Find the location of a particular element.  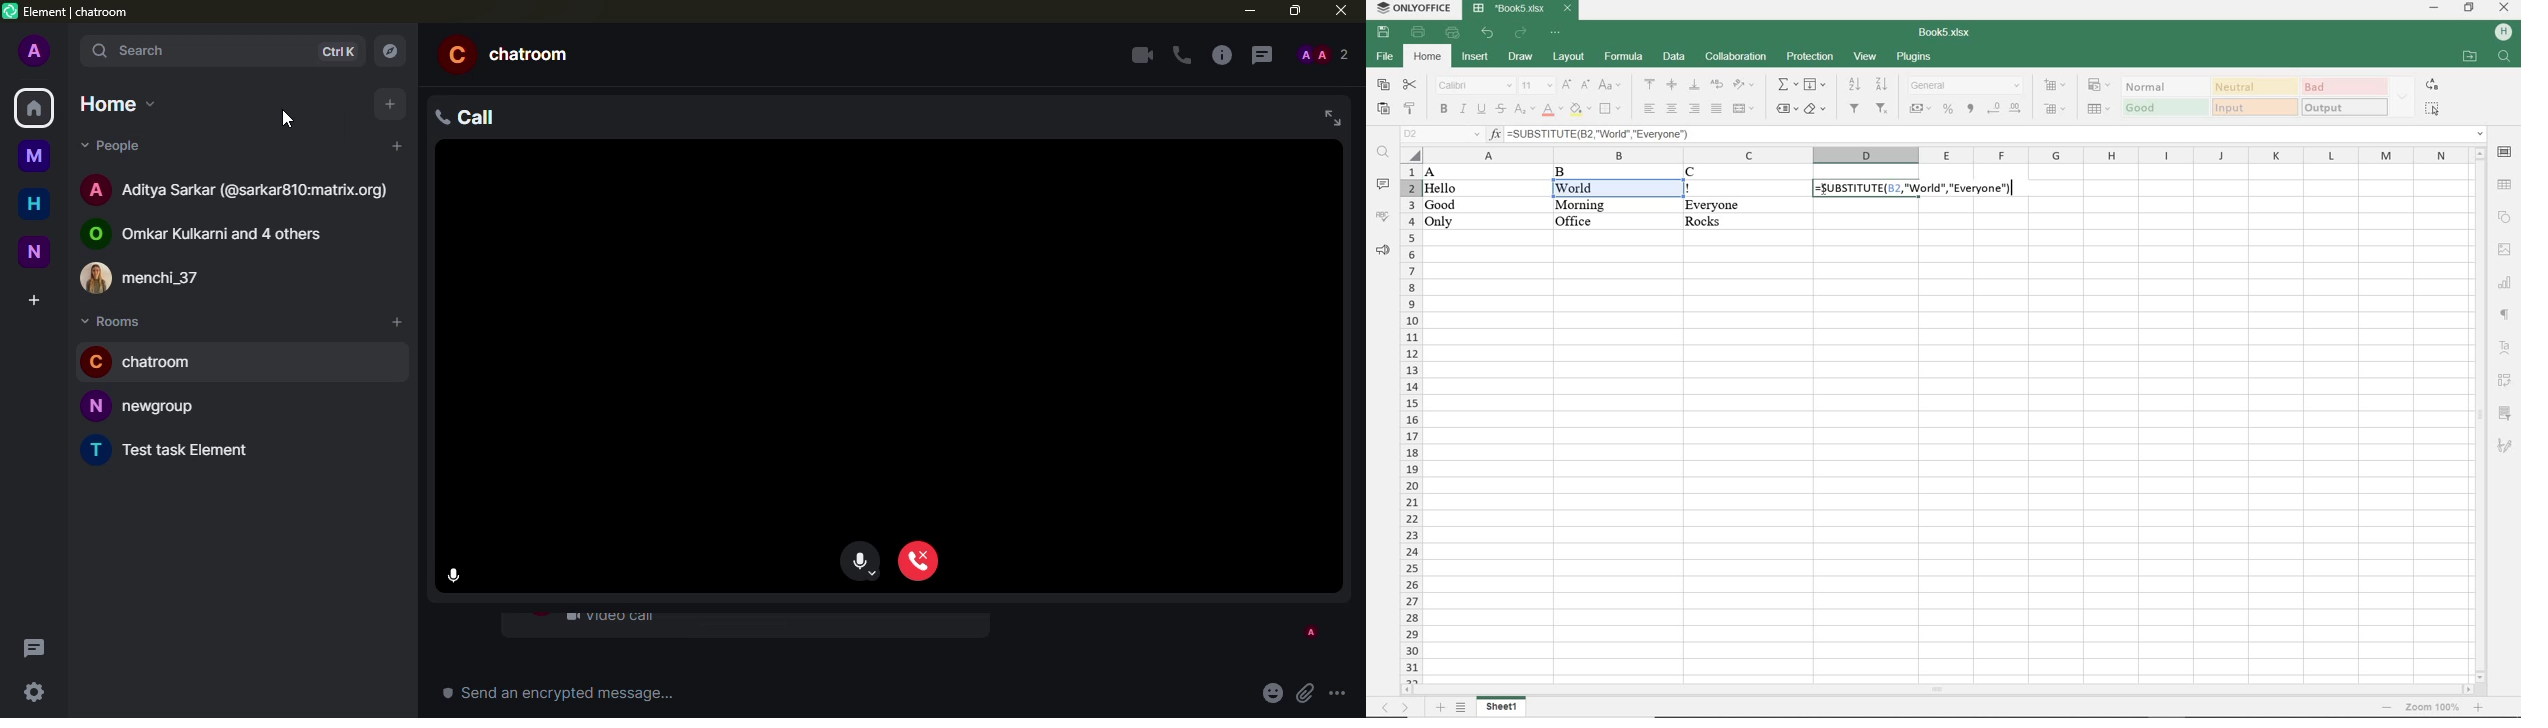

! is located at coordinates (1731, 188).